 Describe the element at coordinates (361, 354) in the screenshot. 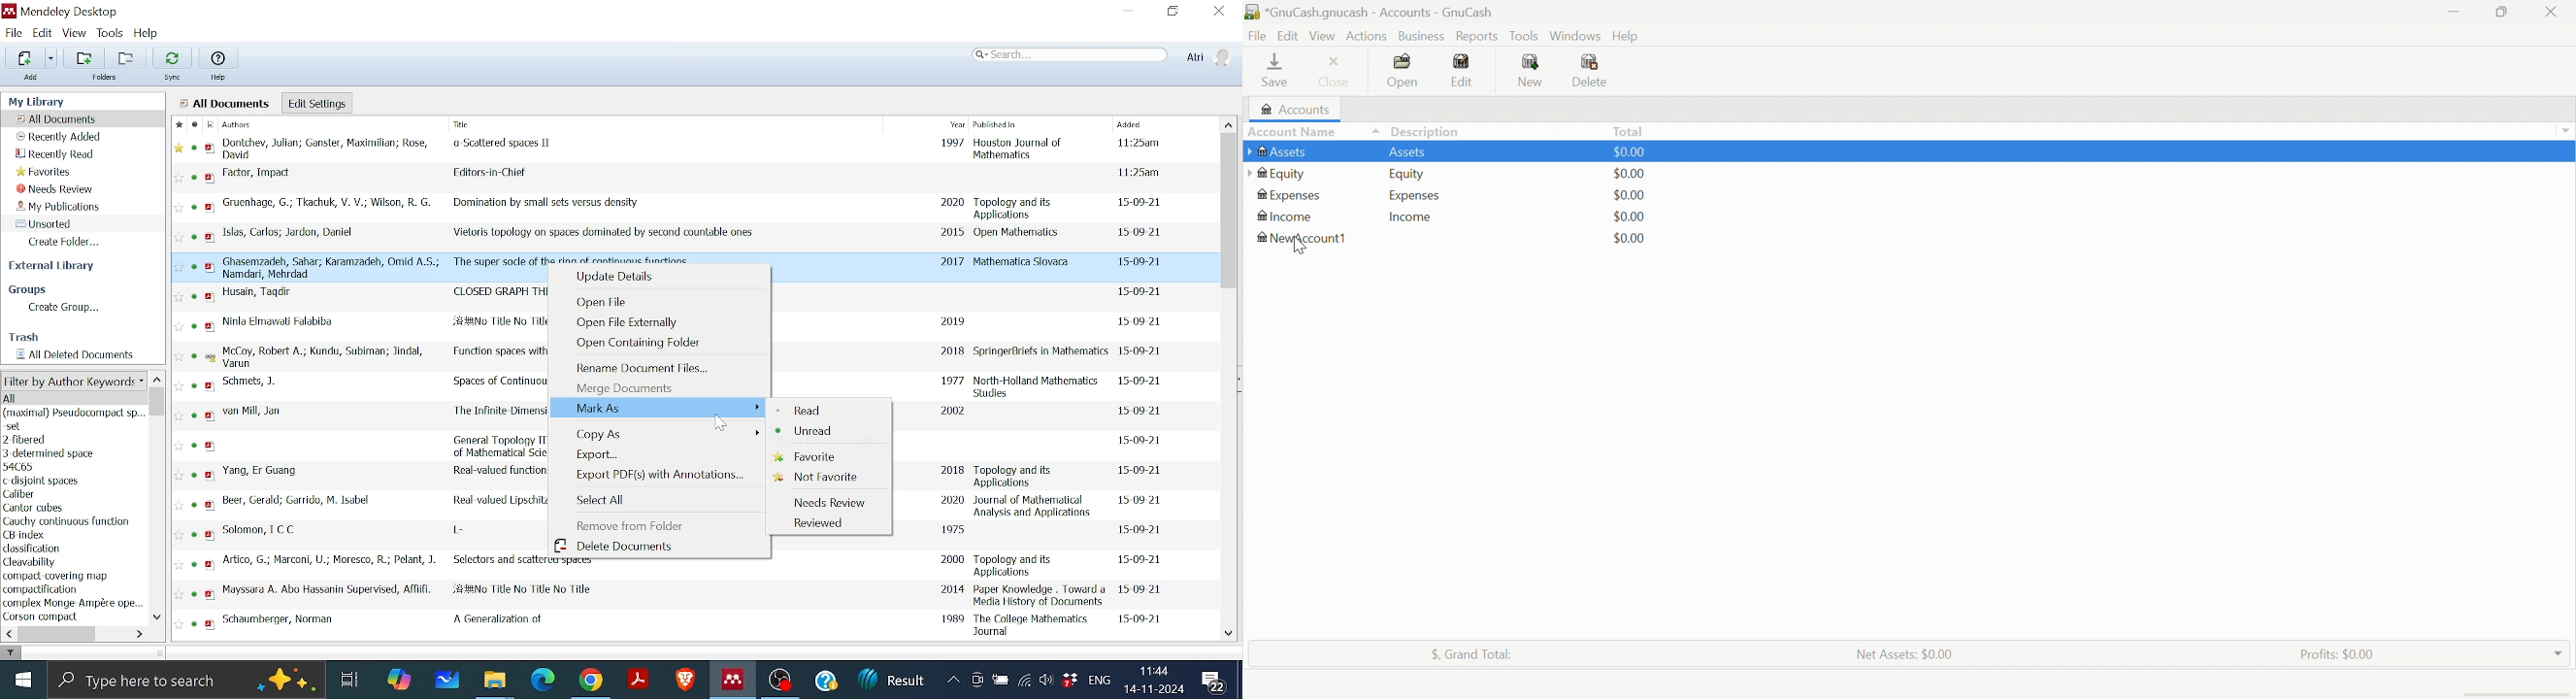

I see `Function spaces with uniform, fine and graph topologies` at that location.